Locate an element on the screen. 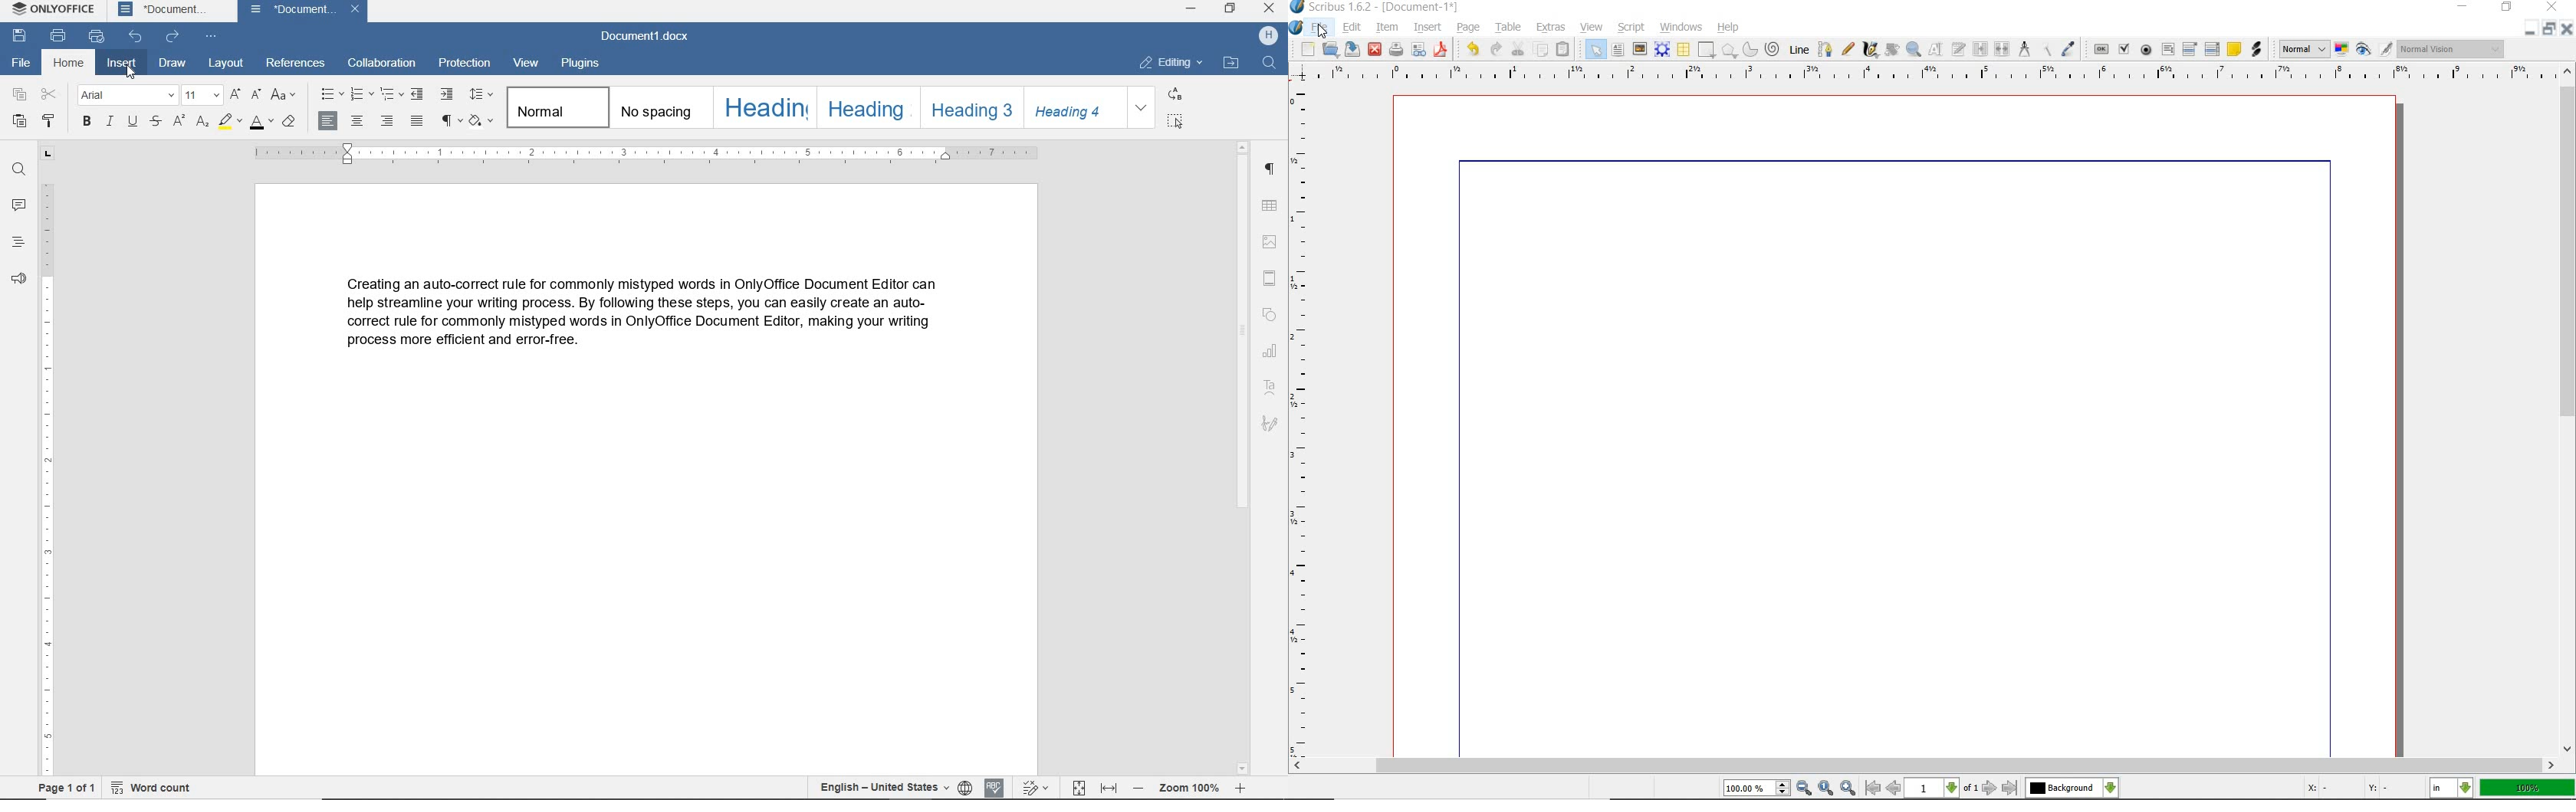 This screenshot has width=2576, height=812. quick print is located at coordinates (97, 36).